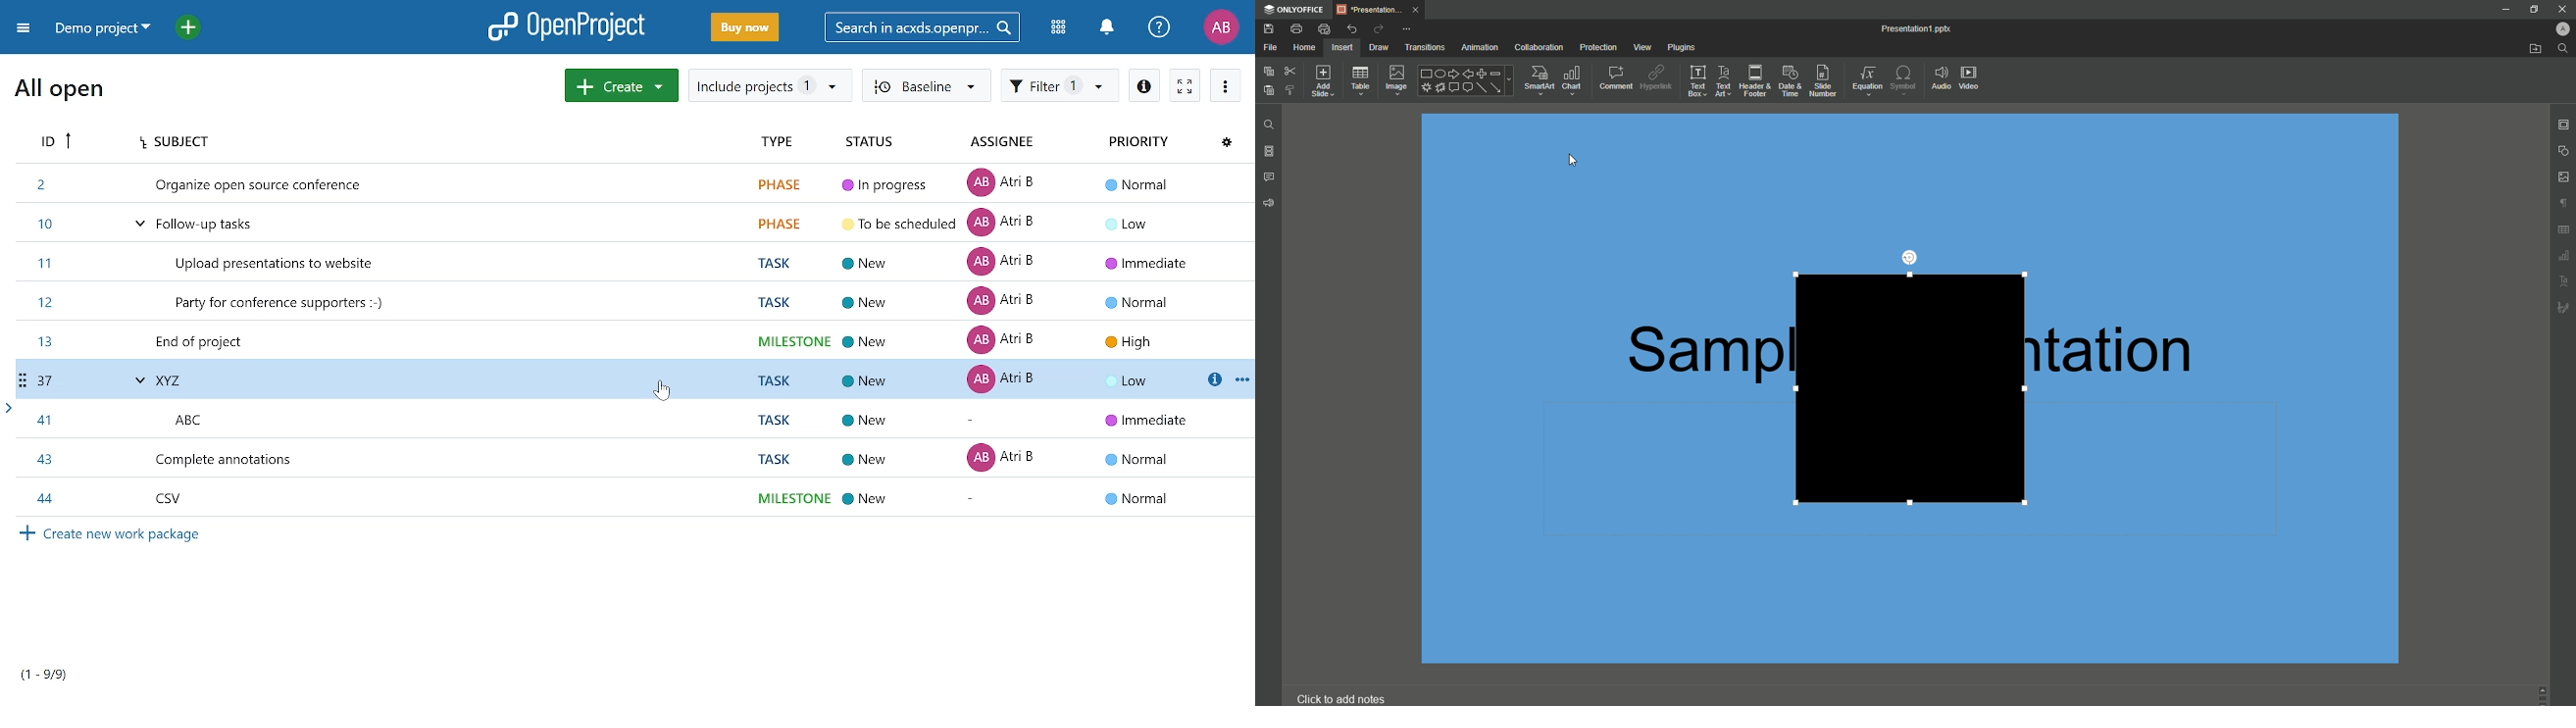 The height and width of the screenshot is (728, 2576). Describe the element at coordinates (1596, 46) in the screenshot. I see `Protection` at that location.